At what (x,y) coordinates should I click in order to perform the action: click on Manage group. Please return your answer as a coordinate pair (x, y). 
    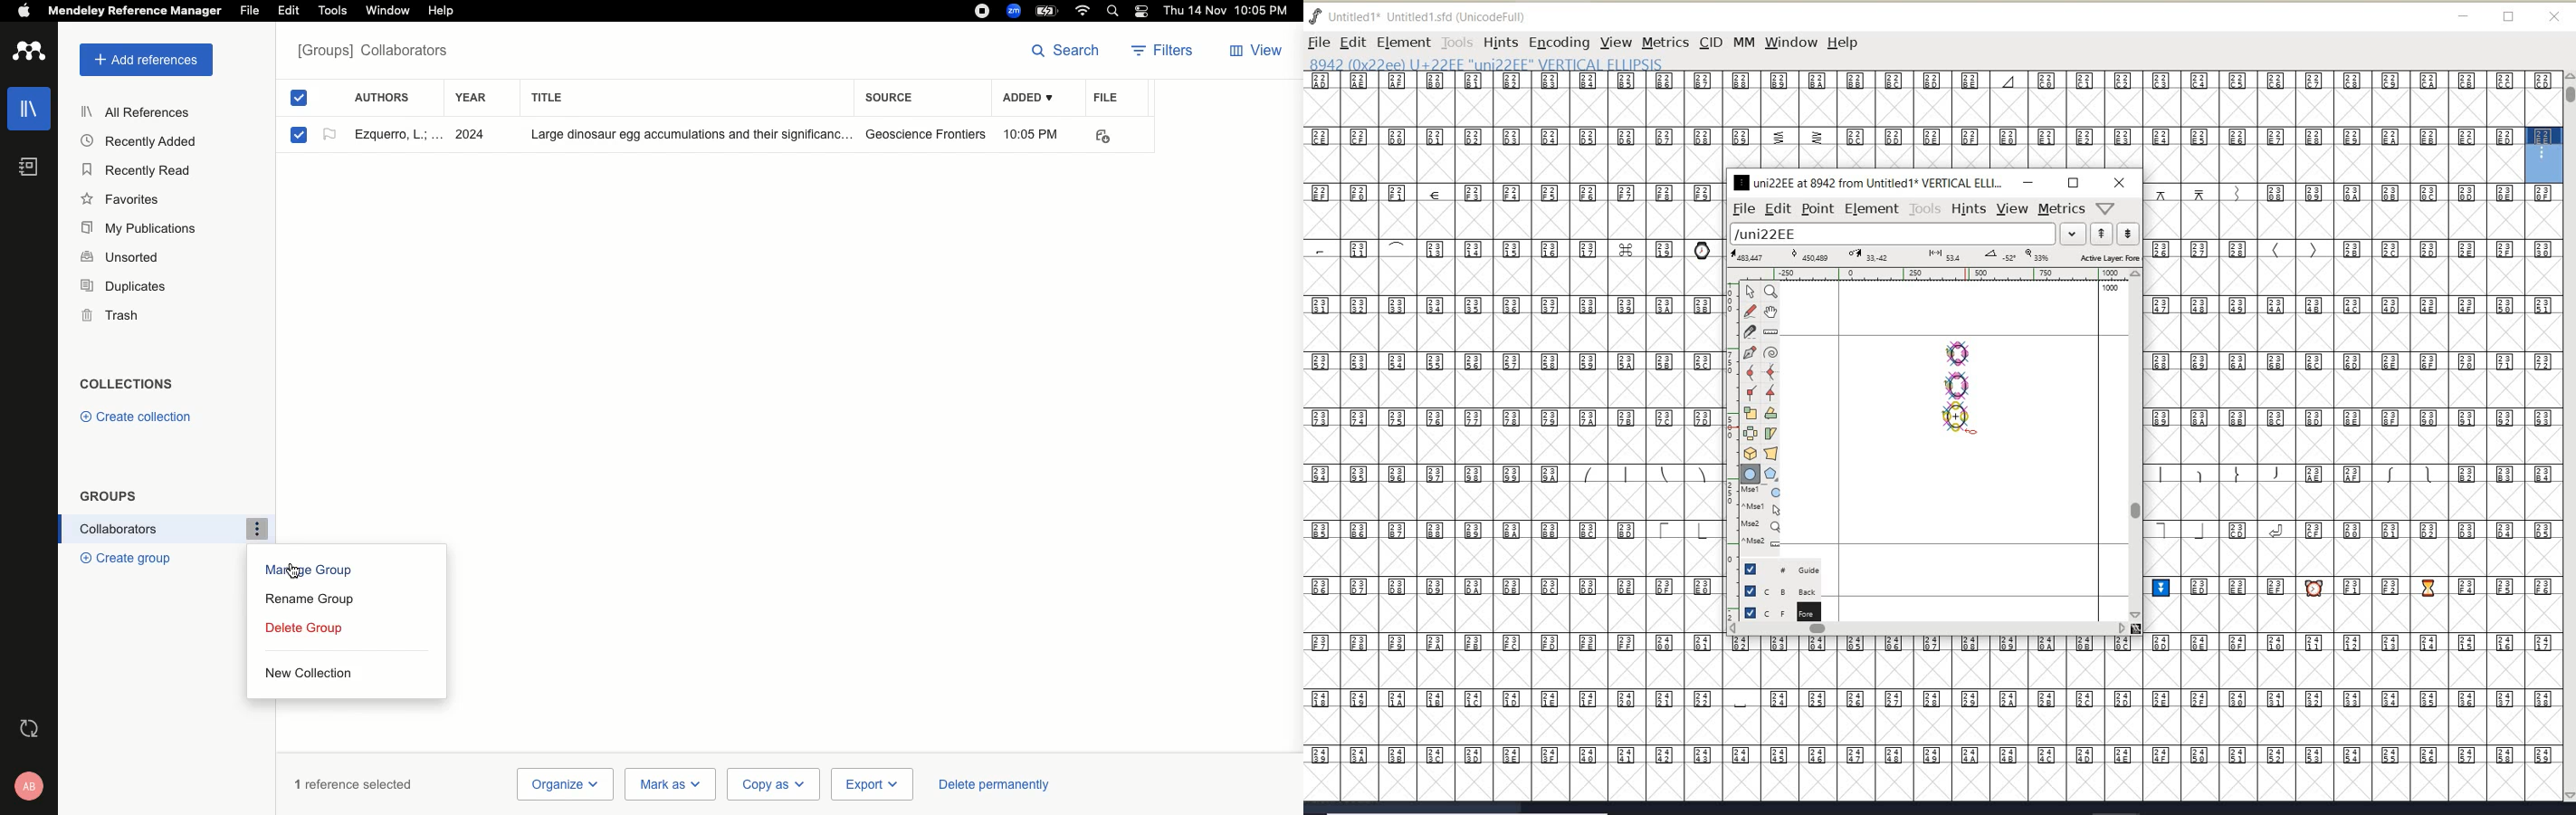
    Looking at the image, I should click on (309, 574).